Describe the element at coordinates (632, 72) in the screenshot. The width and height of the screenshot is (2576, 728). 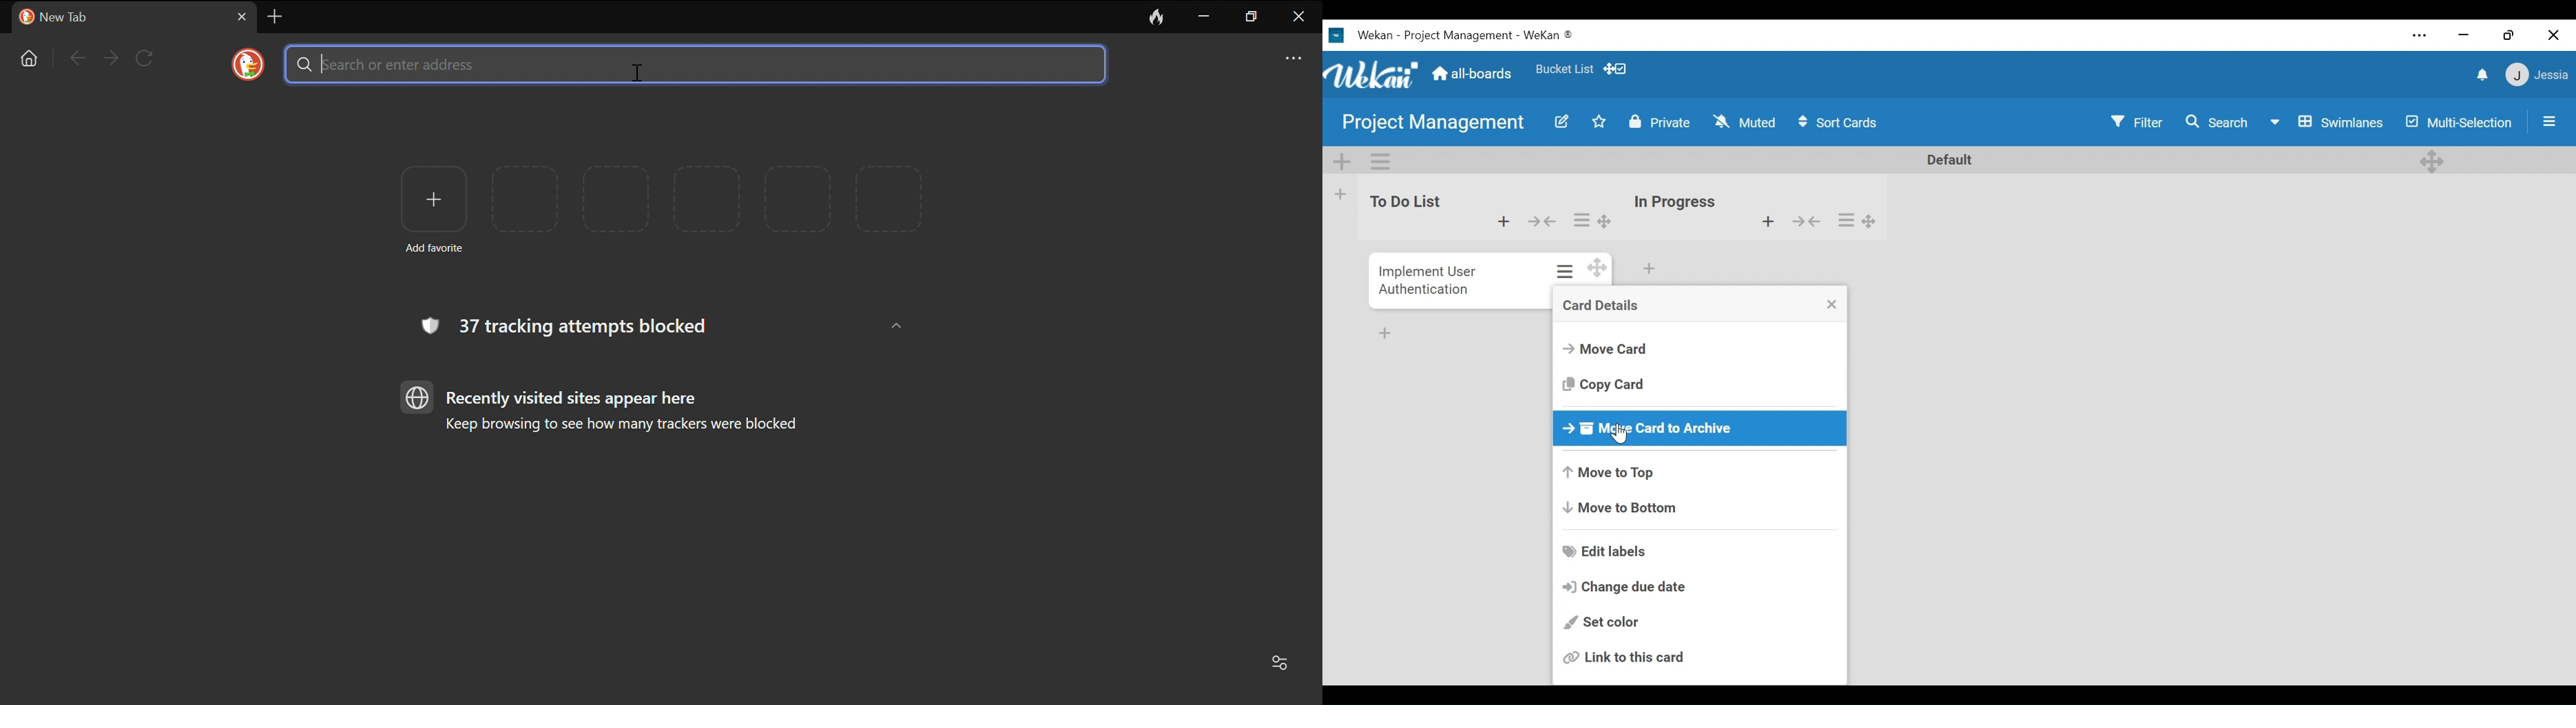
I see `cursor` at that location.